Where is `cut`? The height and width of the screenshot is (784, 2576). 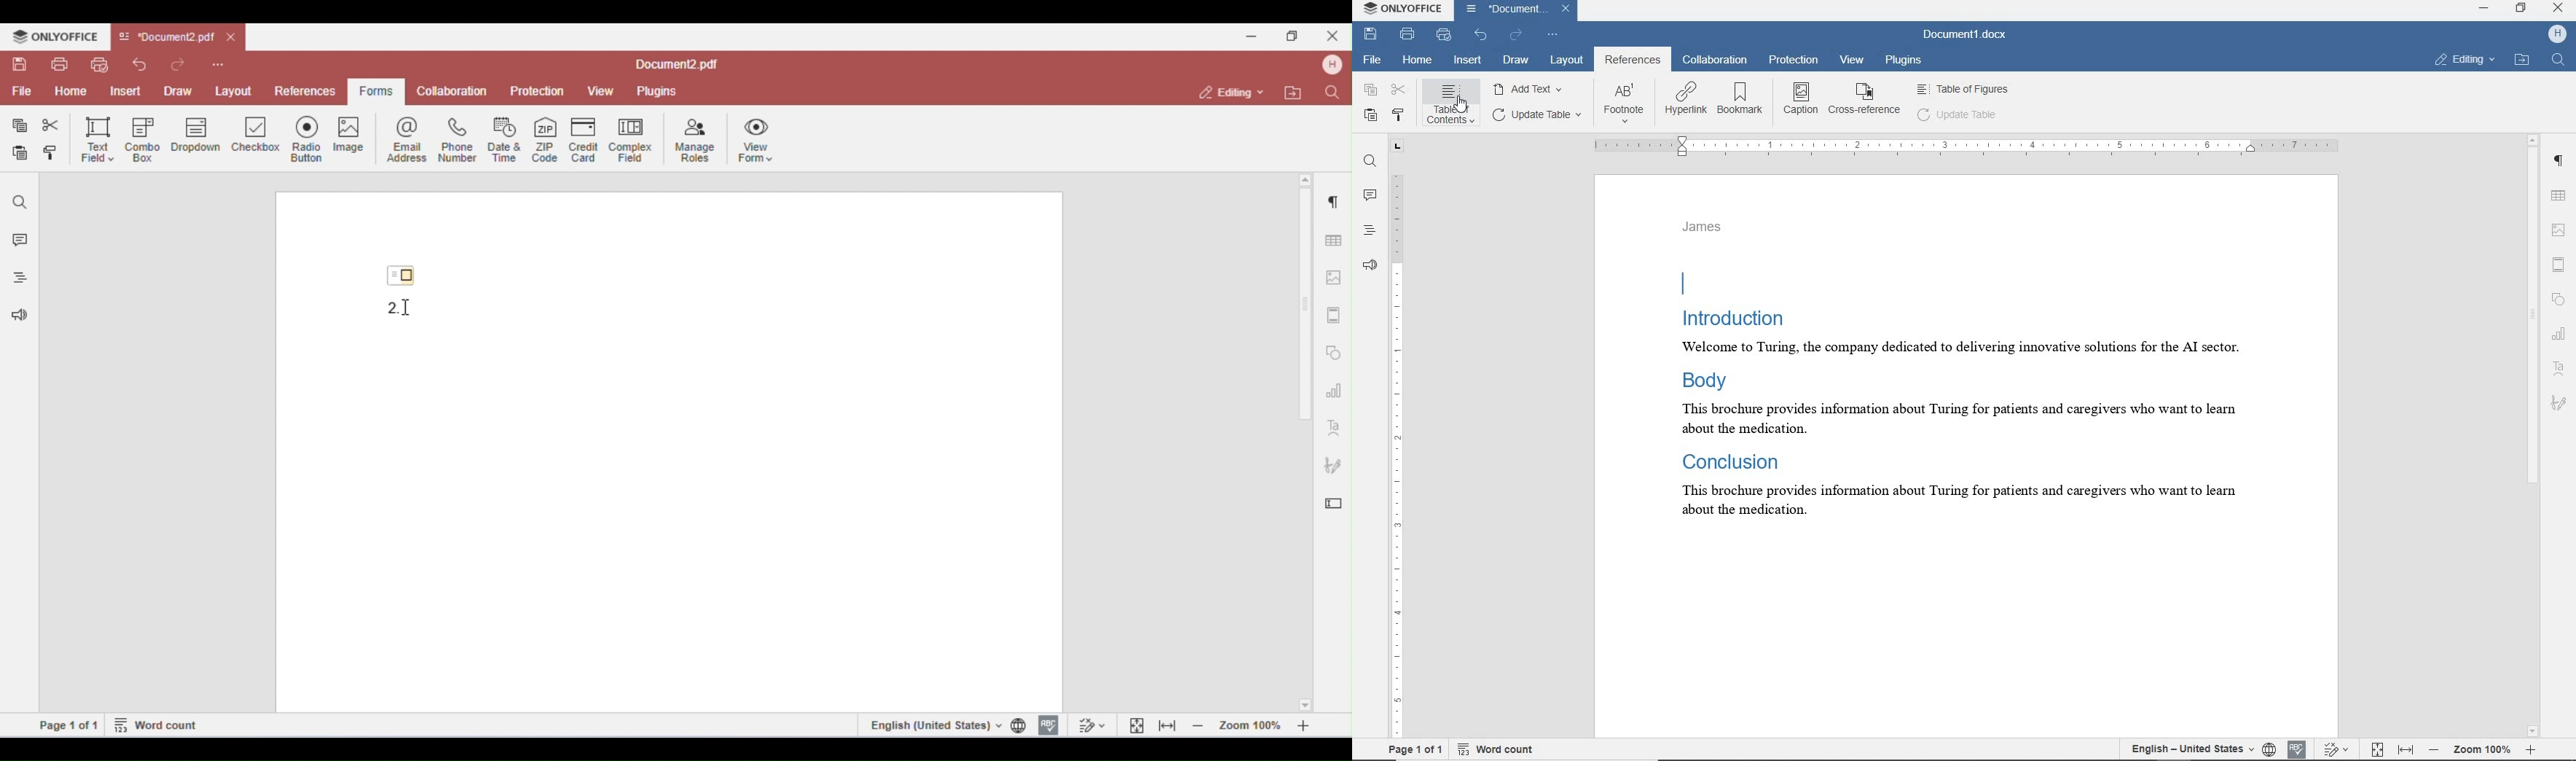 cut is located at coordinates (1398, 91).